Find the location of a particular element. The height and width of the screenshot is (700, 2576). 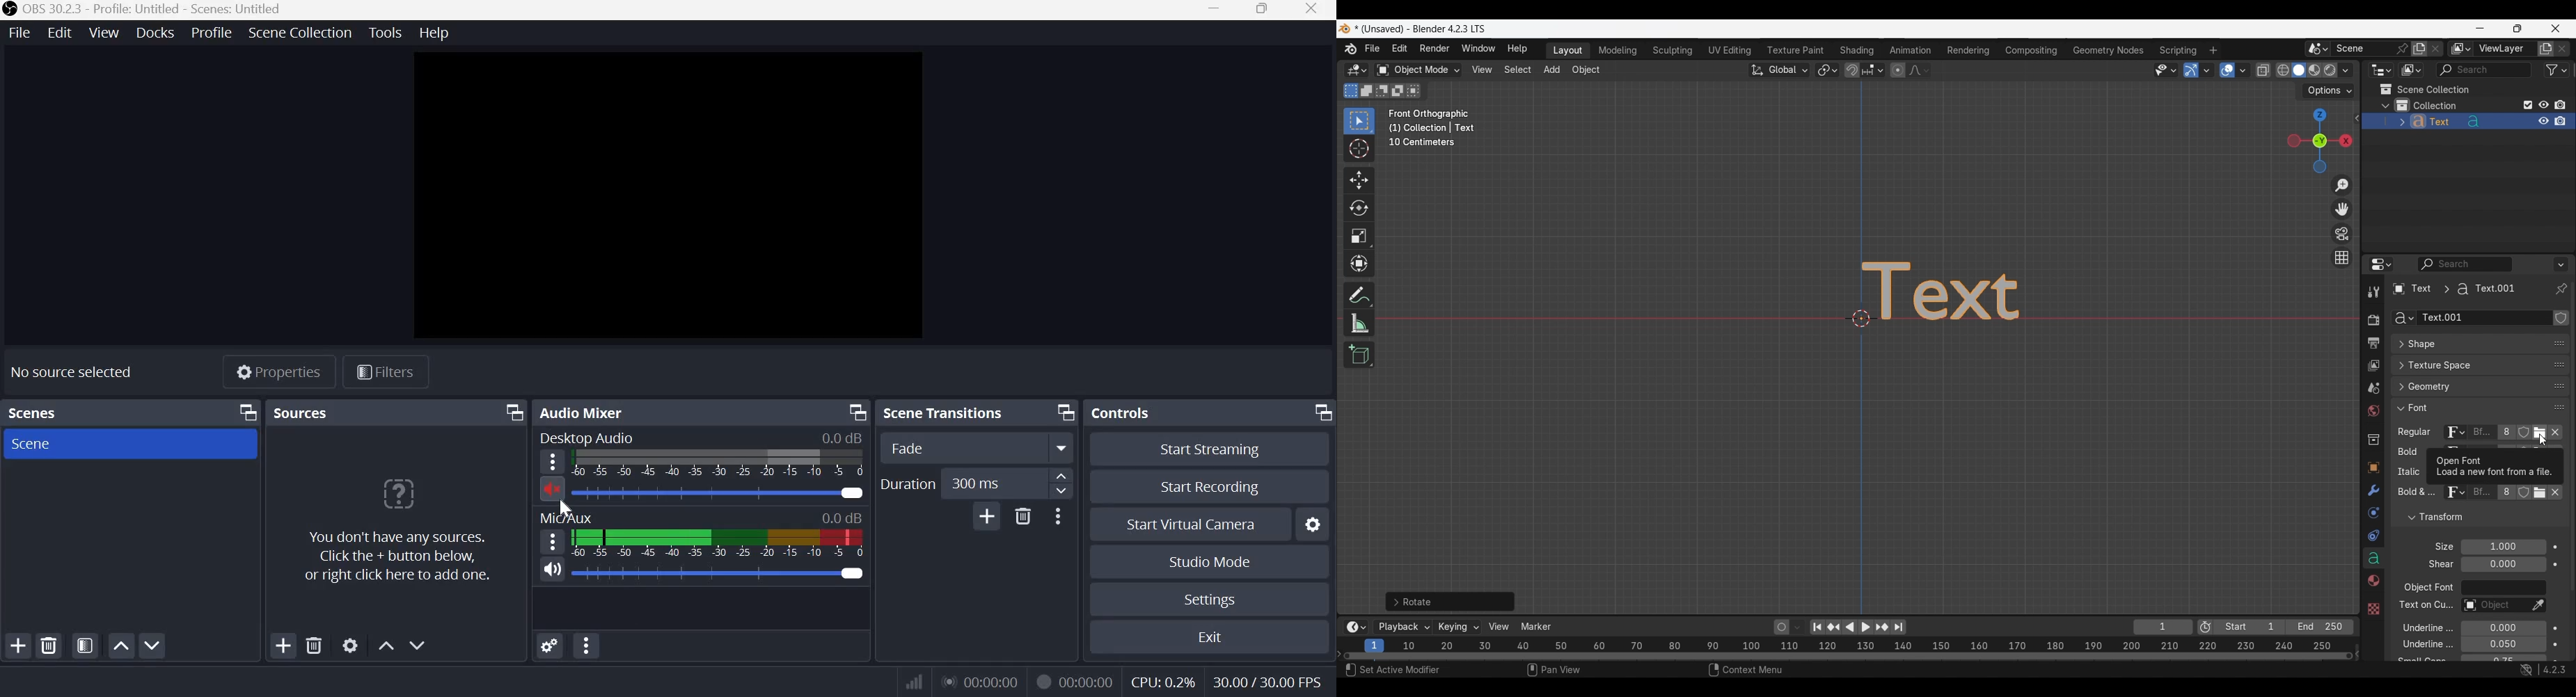

object font is located at coordinates (2428, 589).